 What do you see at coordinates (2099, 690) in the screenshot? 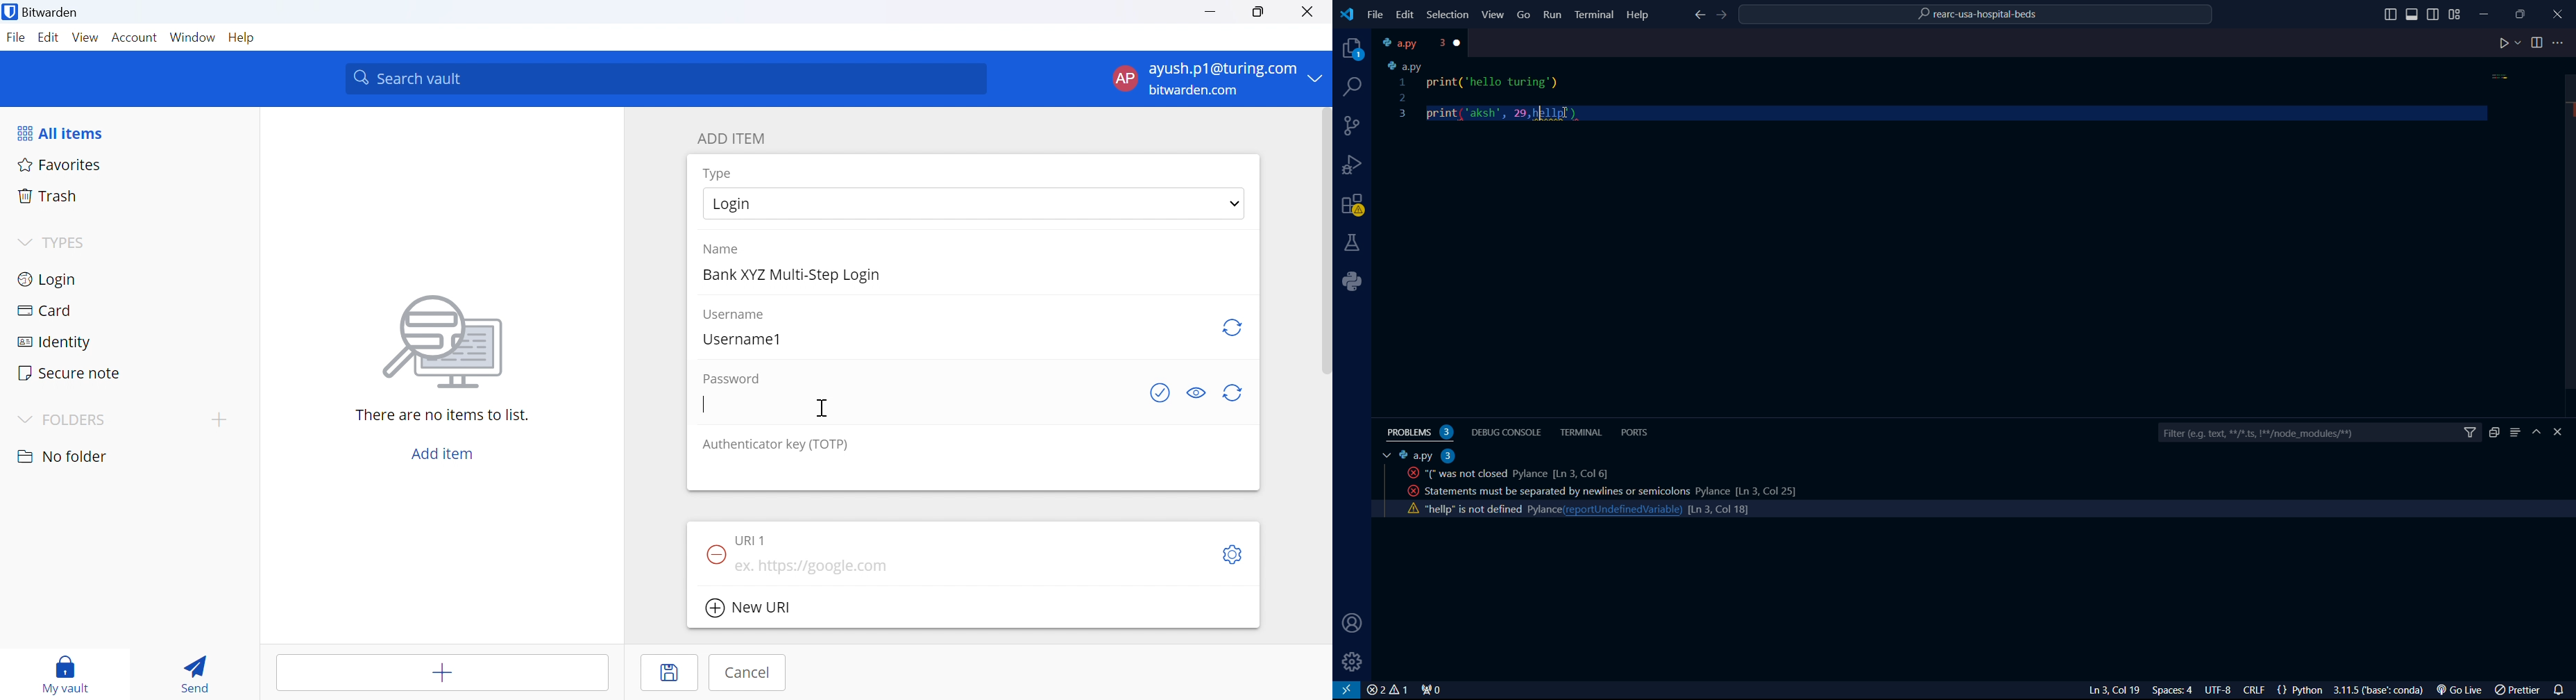
I see `Ln 3 Col 23` at bounding box center [2099, 690].